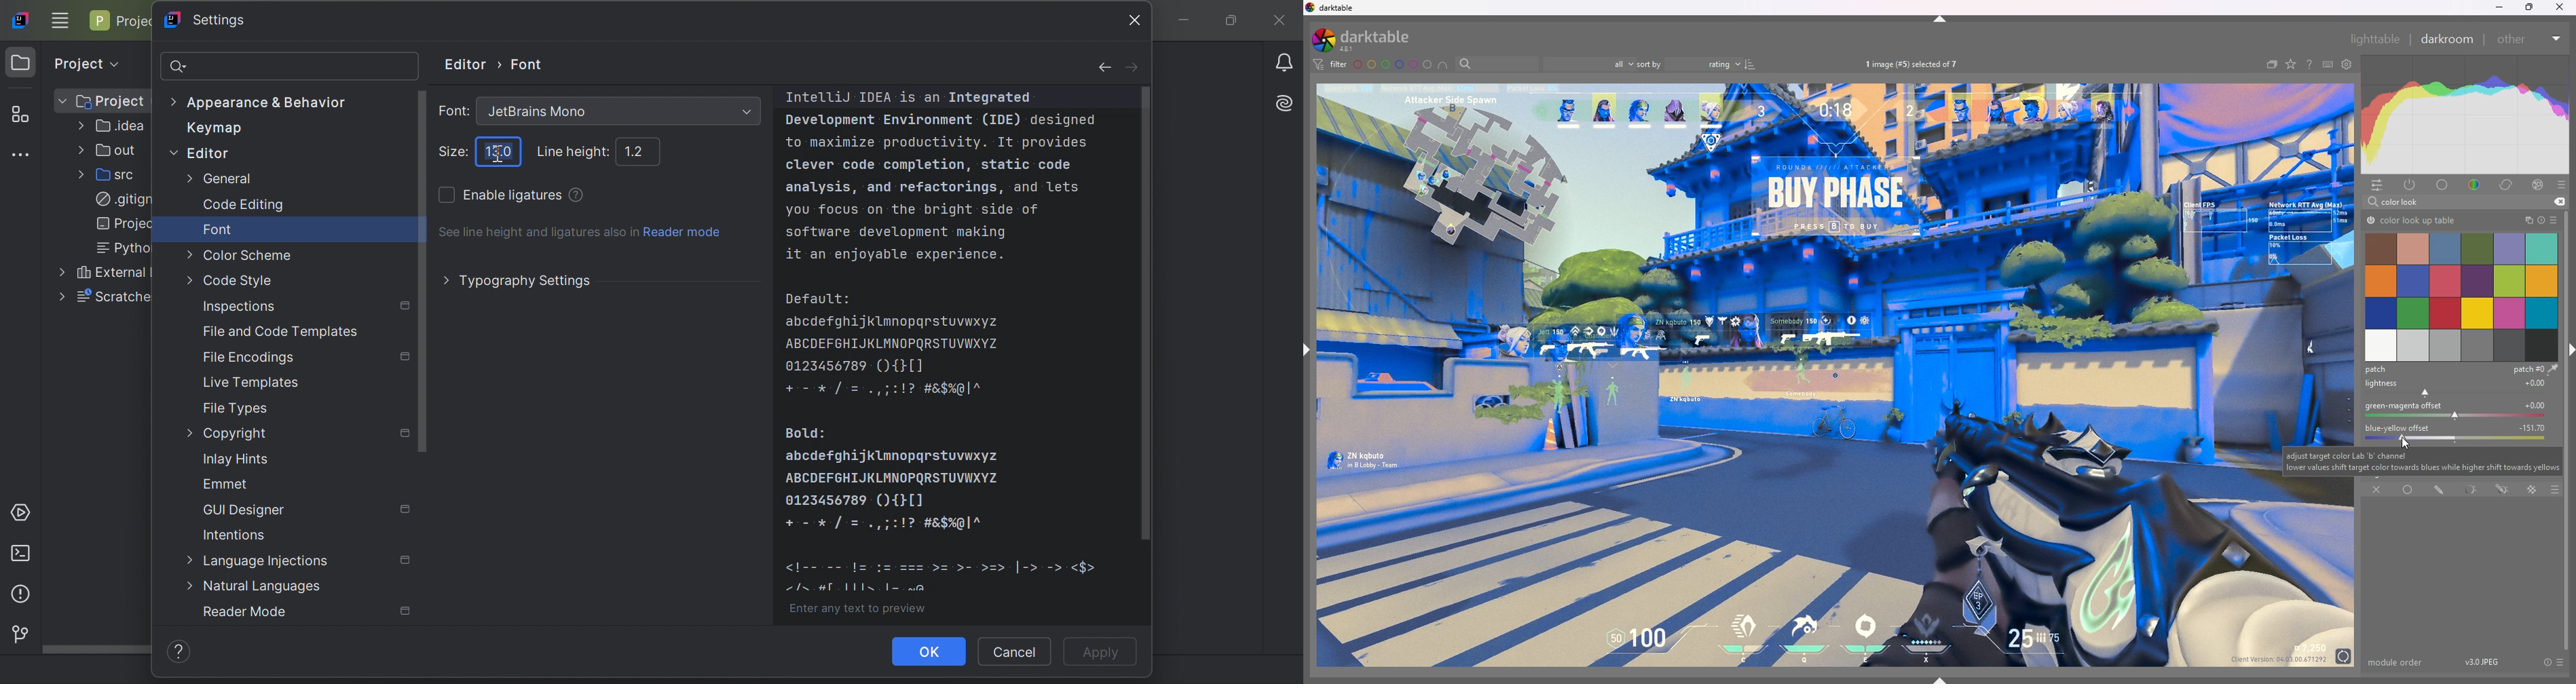  Describe the element at coordinates (519, 280) in the screenshot. I see `Typography settings` at that location.